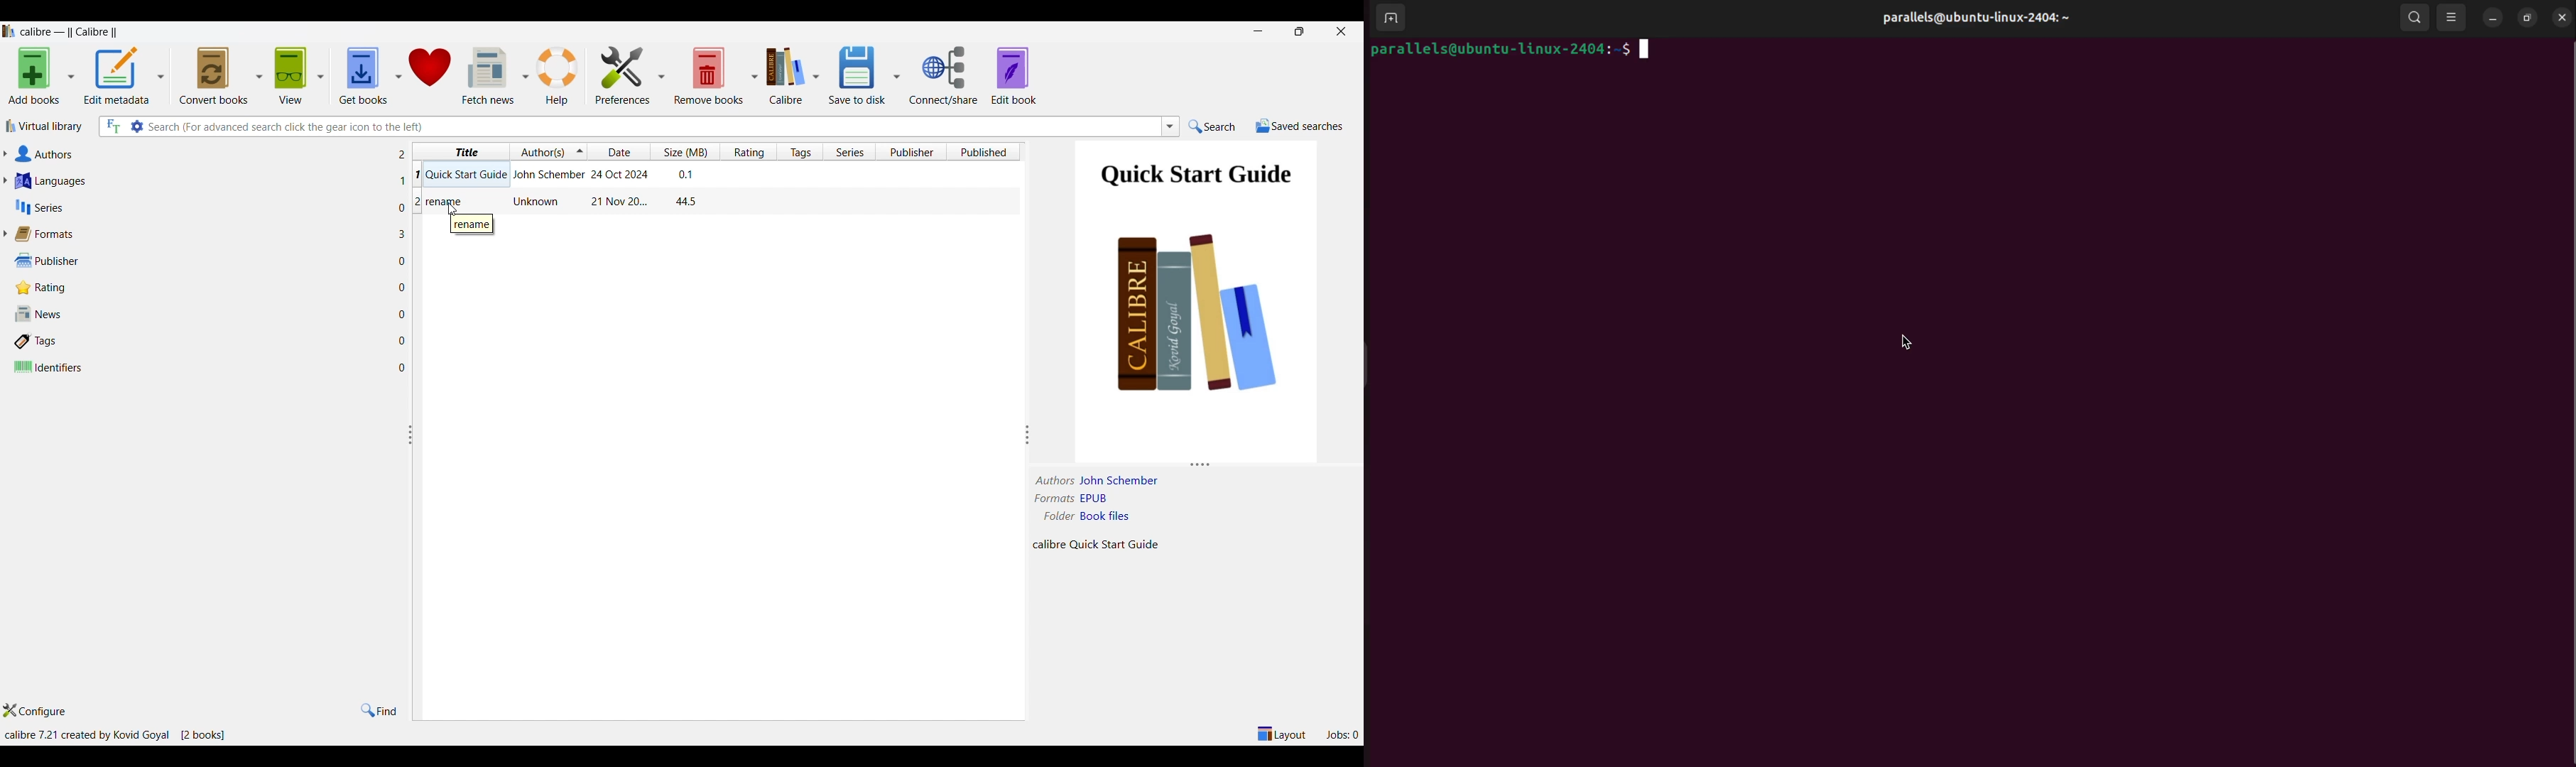 This screenshot has height=784, width=2576. What do you see at coordinates (986, 151) in the screenshot?
I see `Published column` at bounding box center [986, 151].